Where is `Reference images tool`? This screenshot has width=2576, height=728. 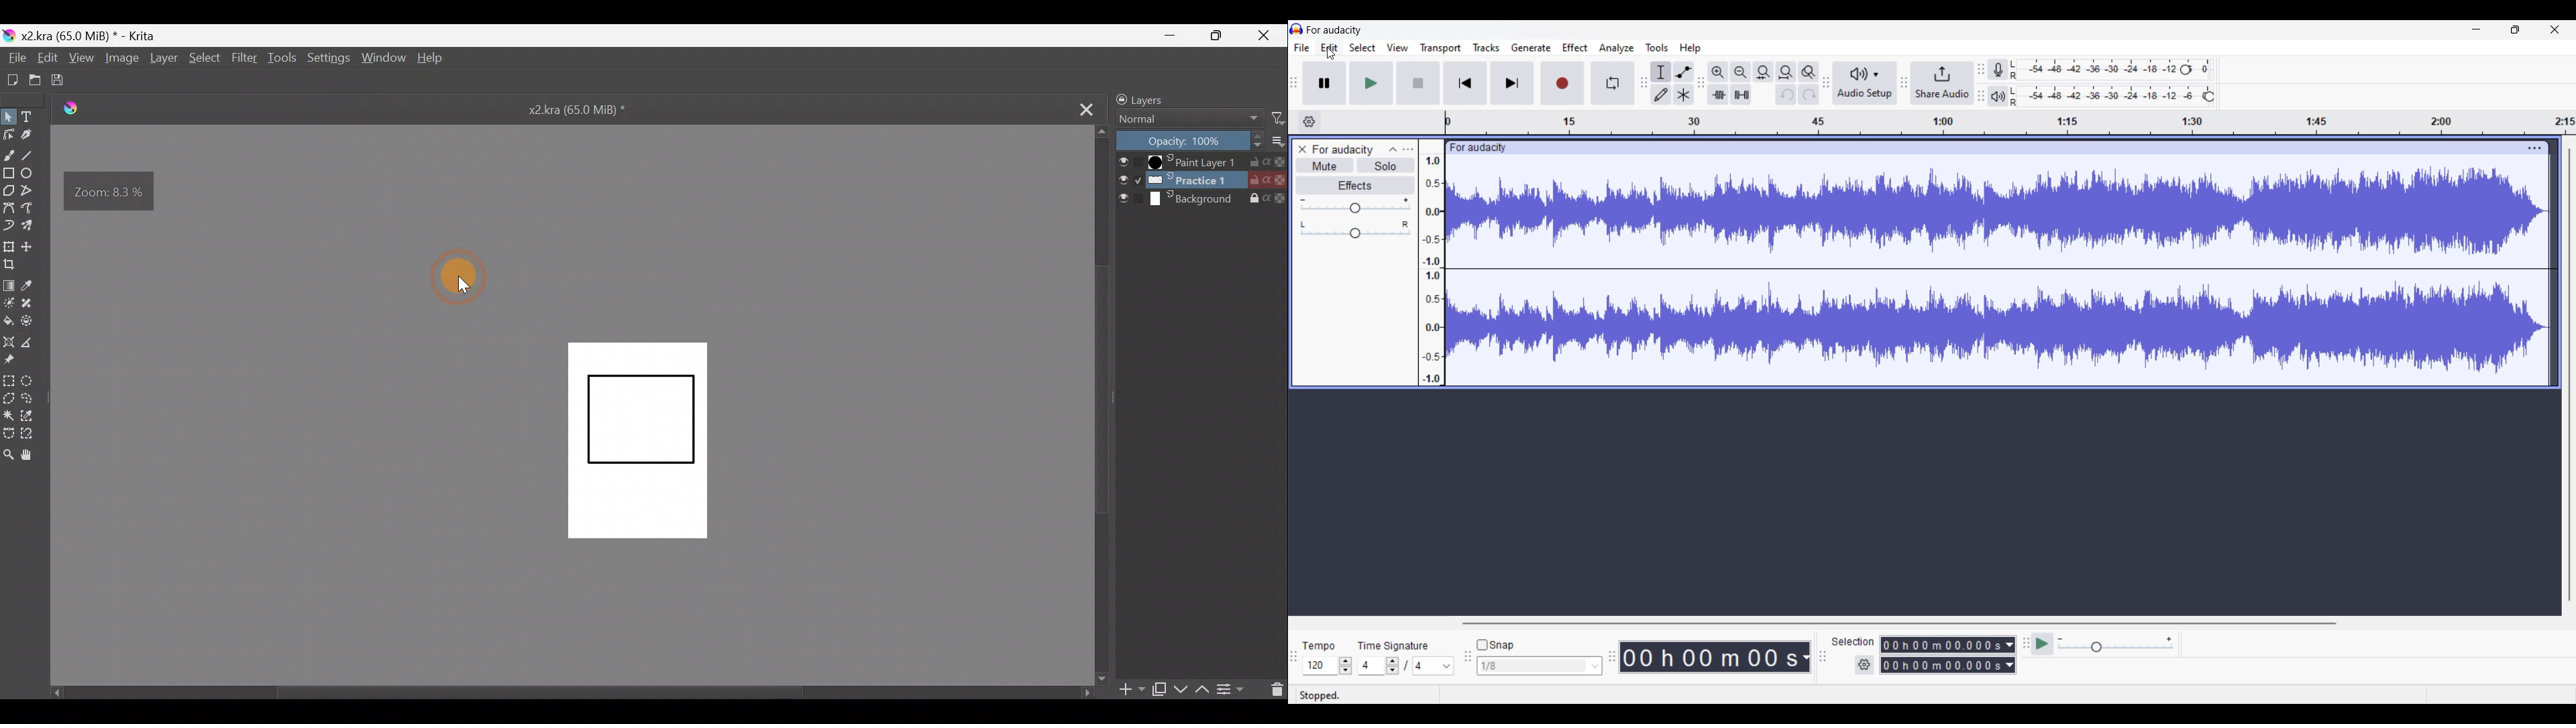
Reference images tool is located at coordinates (17, 362).